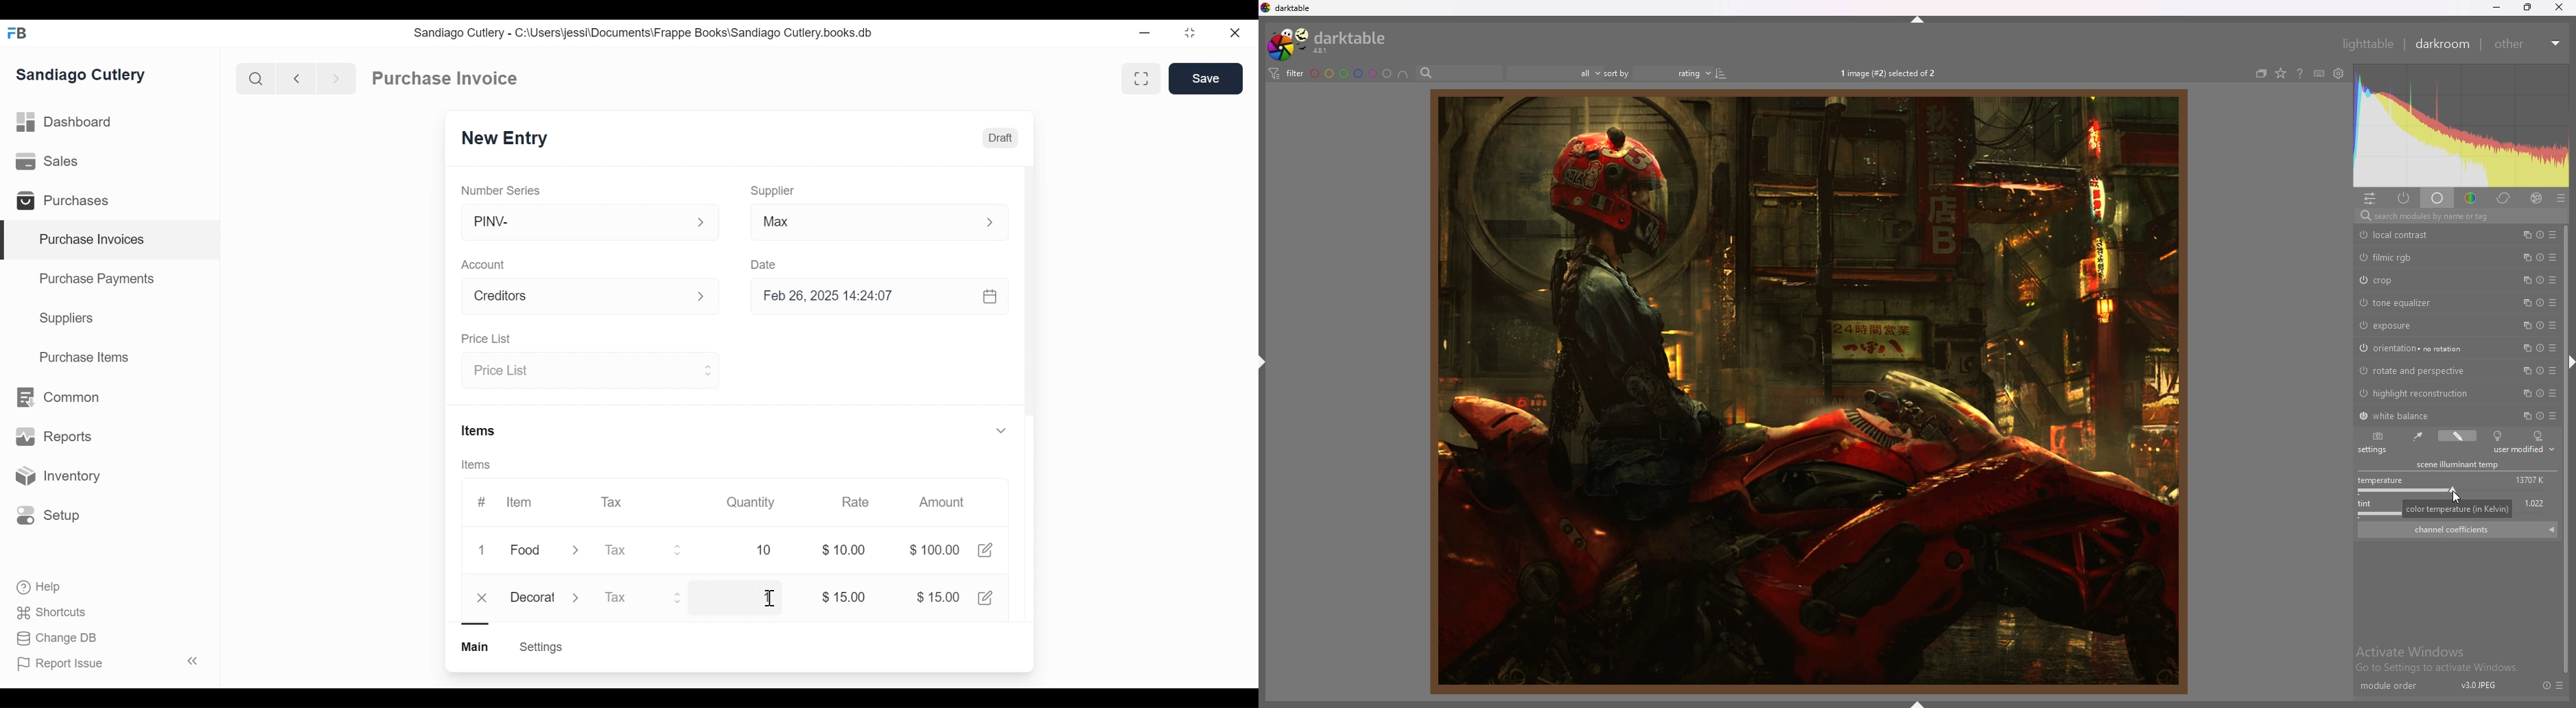 The width and height of the screenshot is (2576, 728). I want to click on Shortcuts, so click(53, 612).